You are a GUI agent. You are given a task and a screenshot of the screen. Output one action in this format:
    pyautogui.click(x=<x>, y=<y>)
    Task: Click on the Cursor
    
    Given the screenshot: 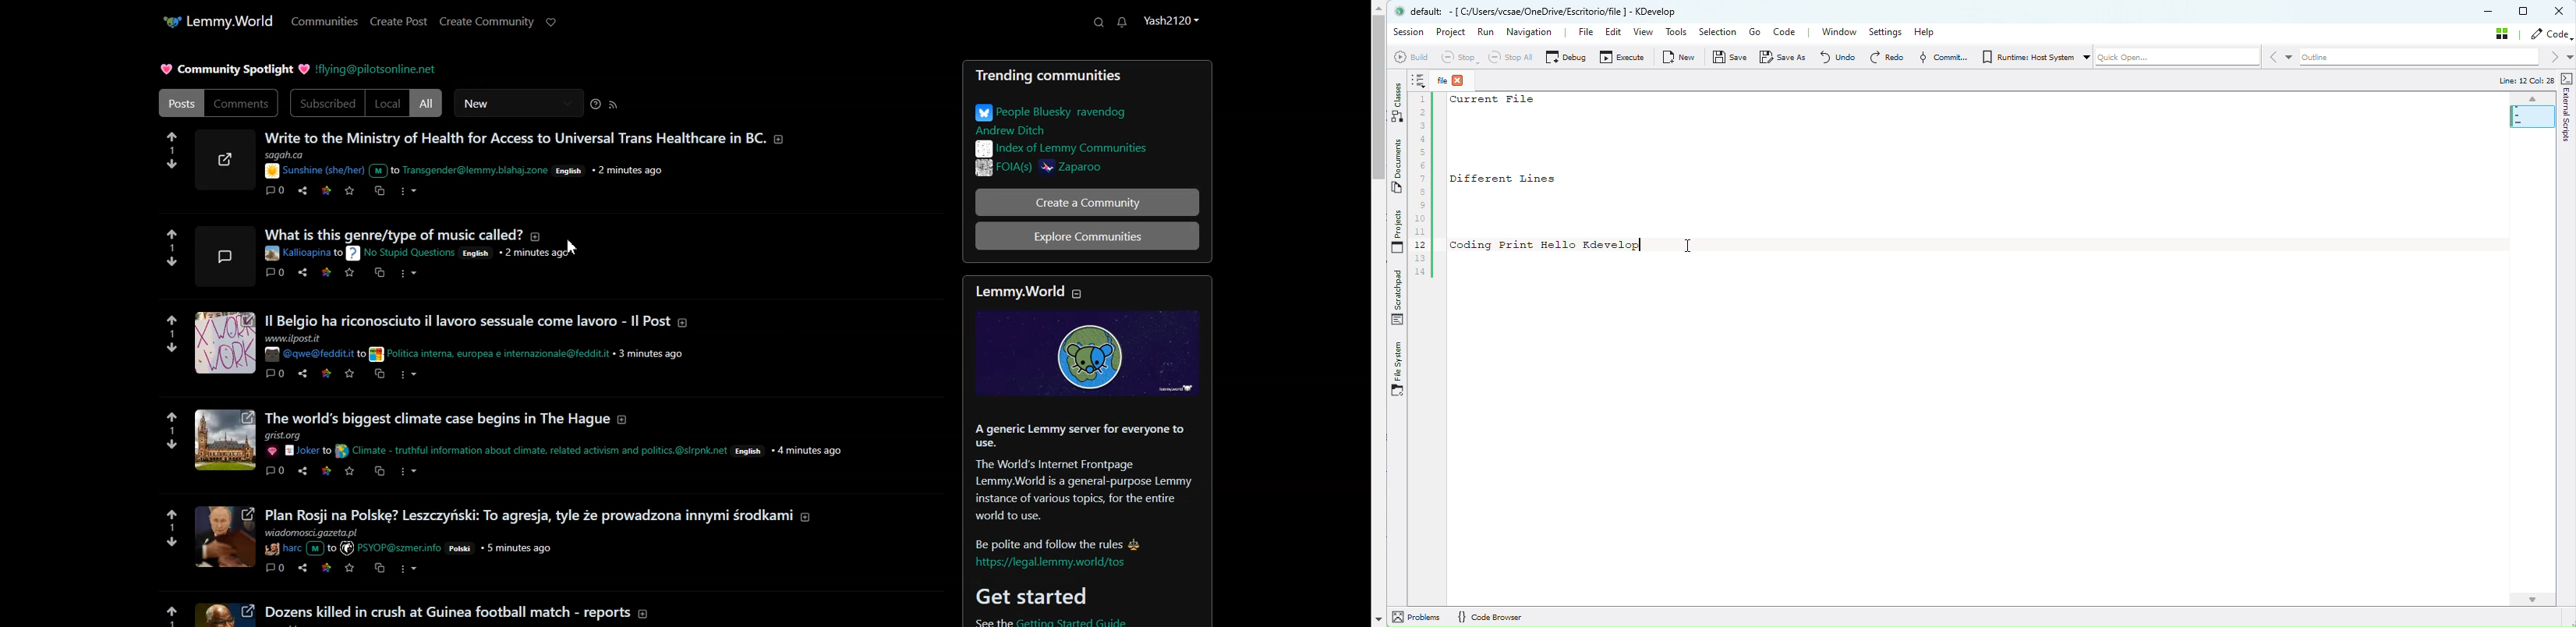 What is the action you would take?
    pyautogui.click(x=573, y=246)
    